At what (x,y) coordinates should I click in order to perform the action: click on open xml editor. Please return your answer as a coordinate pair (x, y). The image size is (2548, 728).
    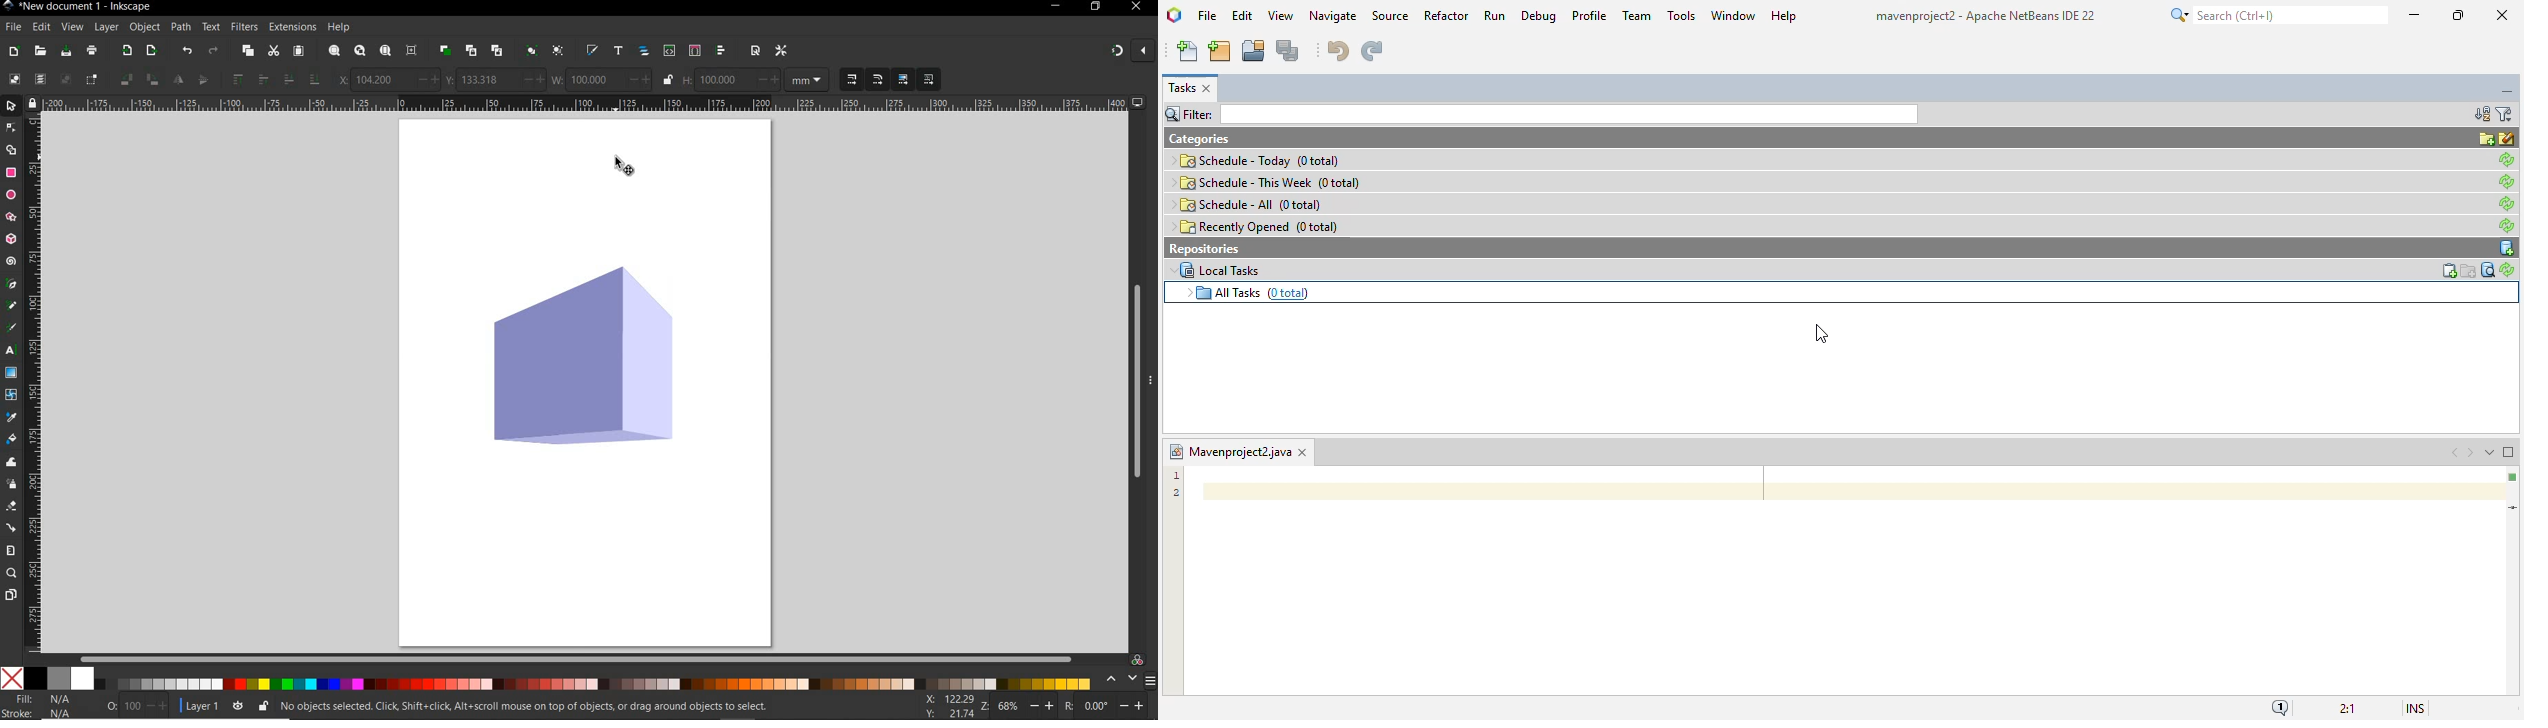
    Looking at the image, I should click on (669, 50).